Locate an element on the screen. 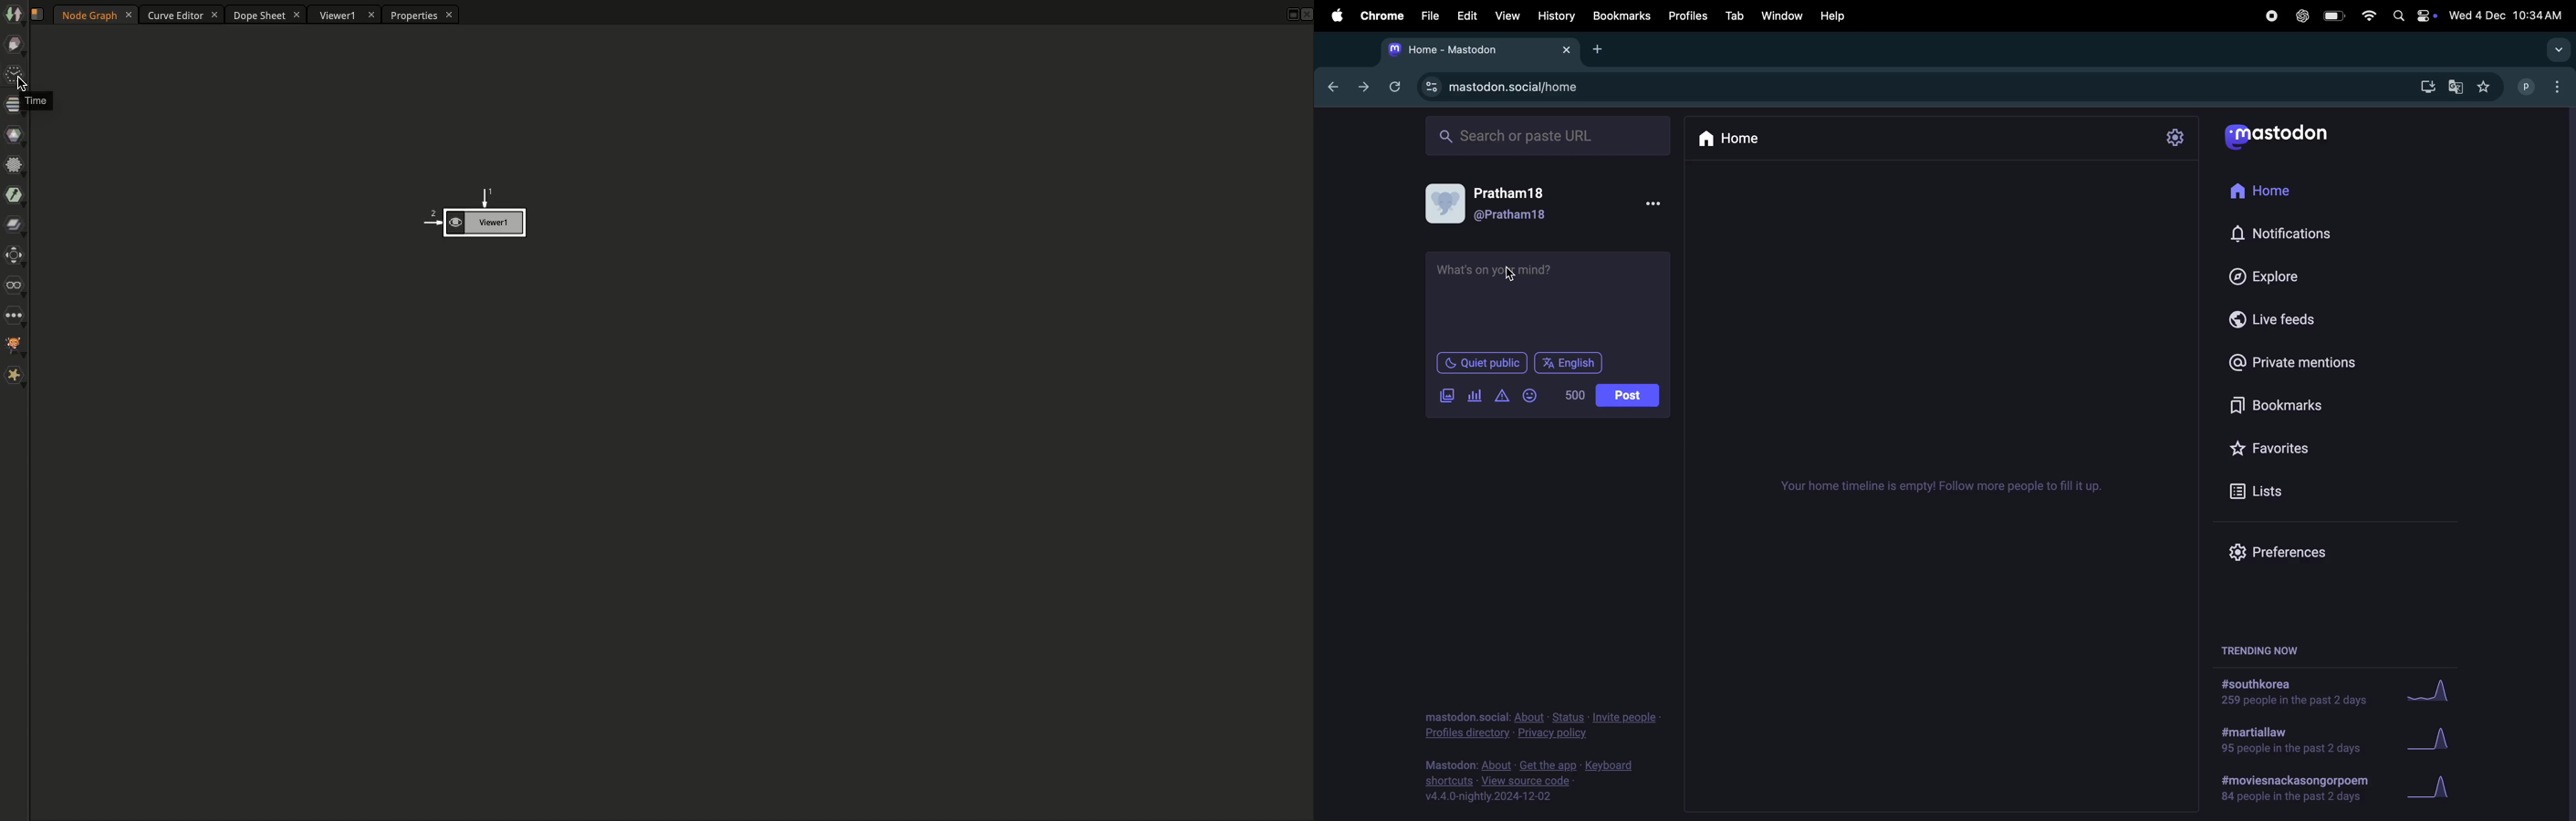  help is located at coordinates (1842, 13).